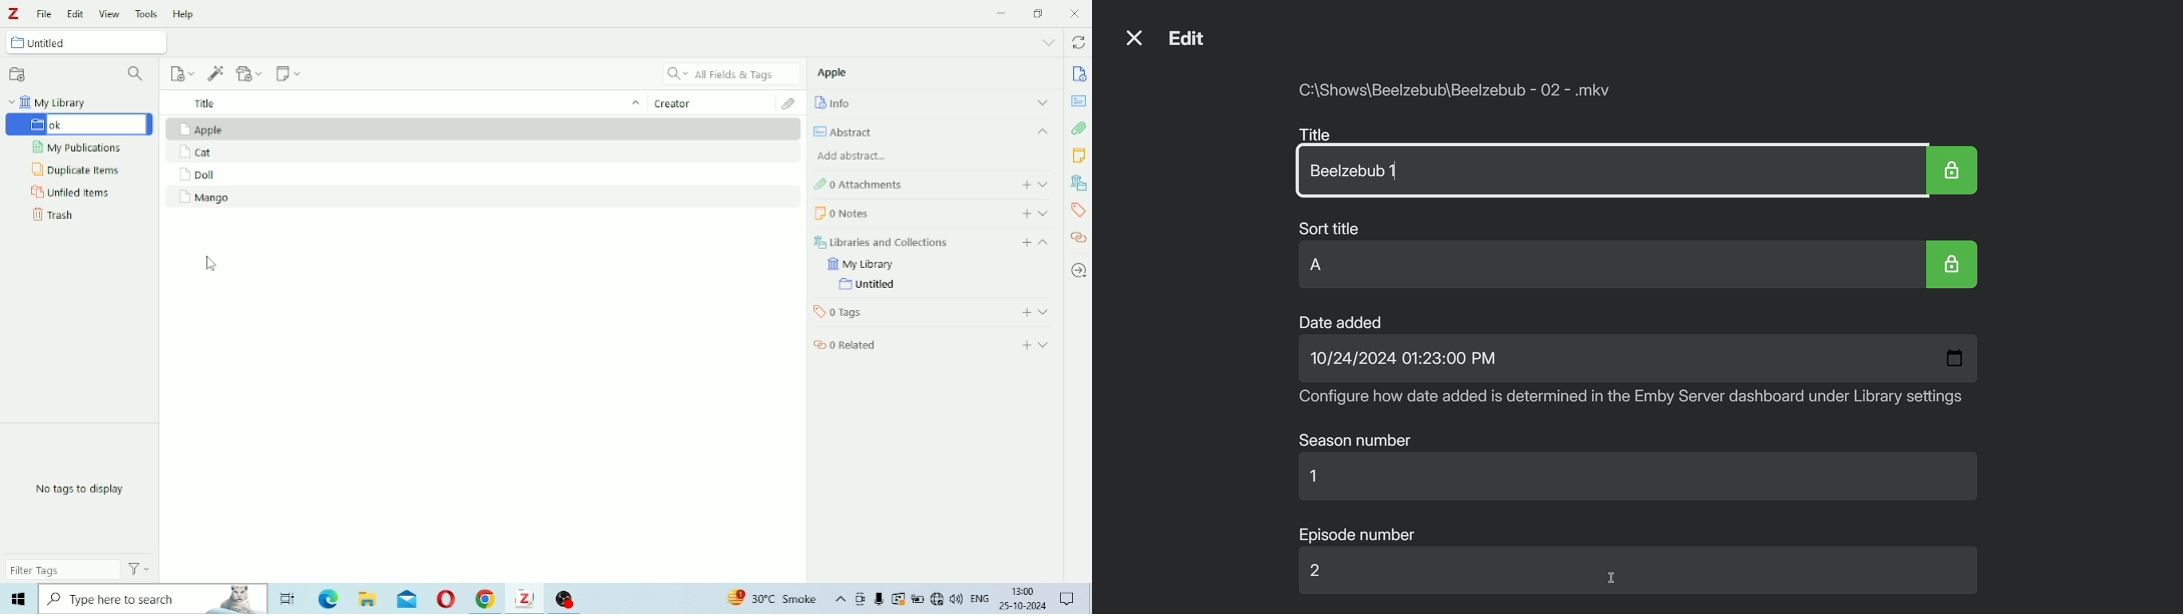  What do you see at coordinates (525, 601) in the screenshot?
I see `` at bounding box center [525, 601].